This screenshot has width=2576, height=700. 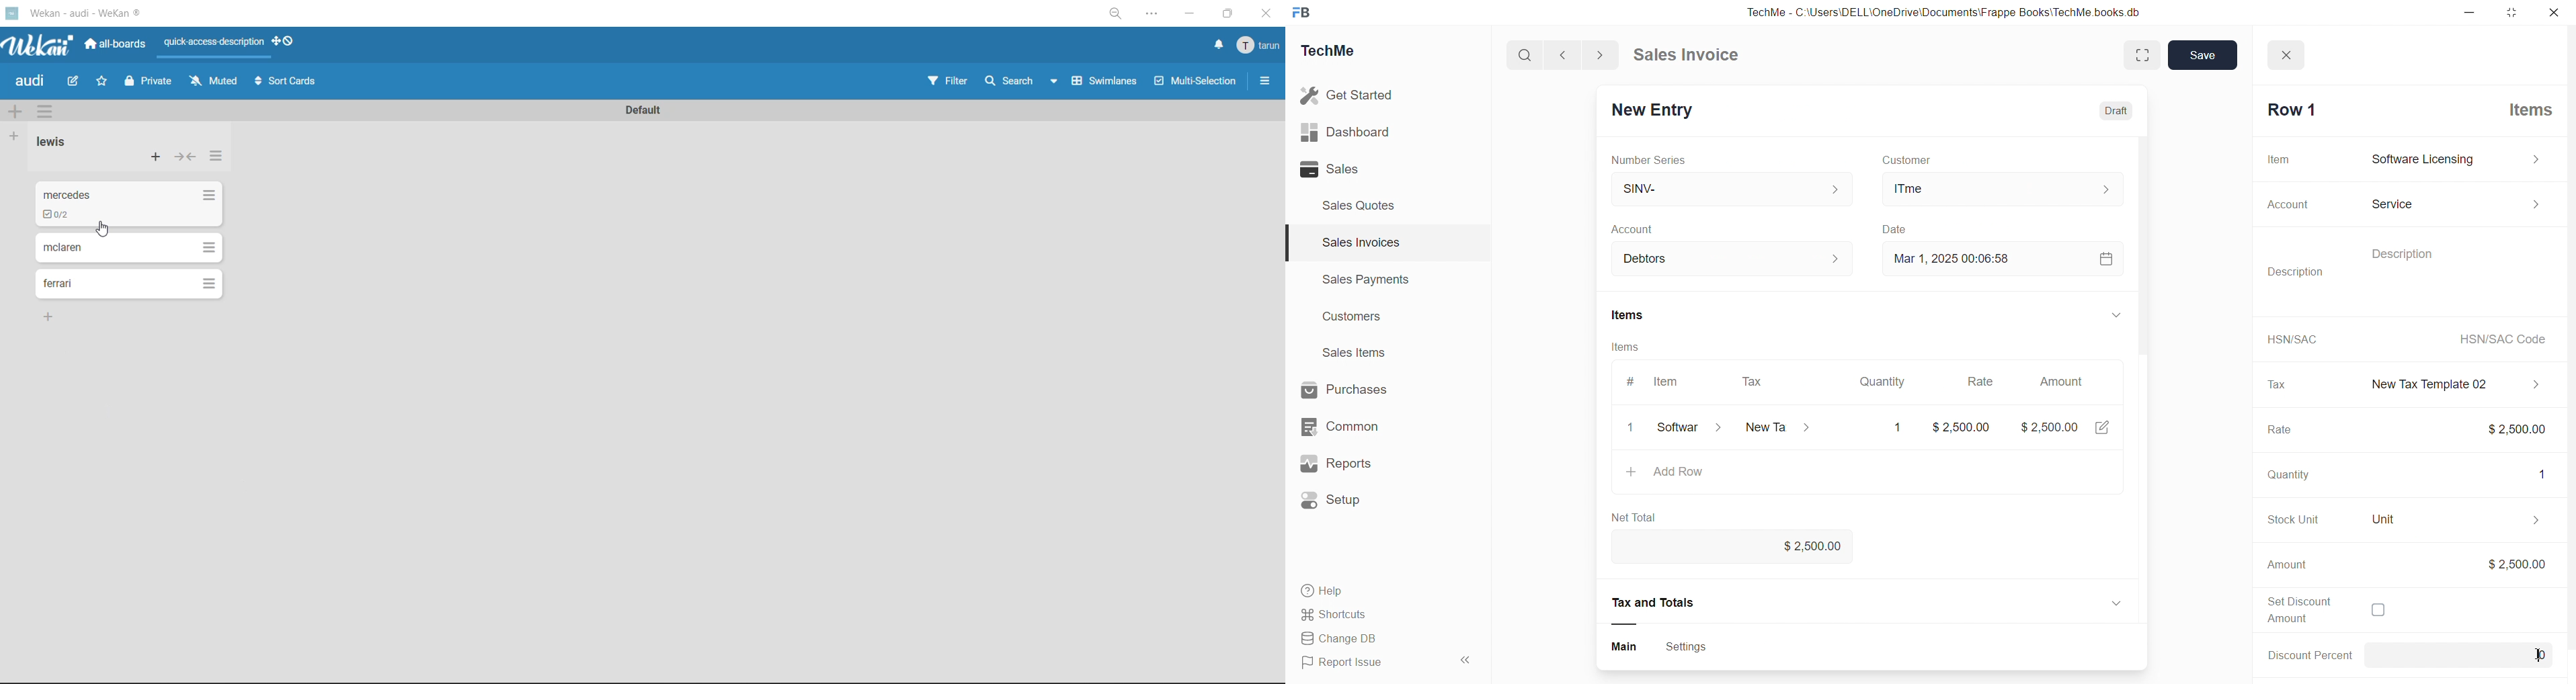 I want to click on Items, so click(x=1635, y=312).